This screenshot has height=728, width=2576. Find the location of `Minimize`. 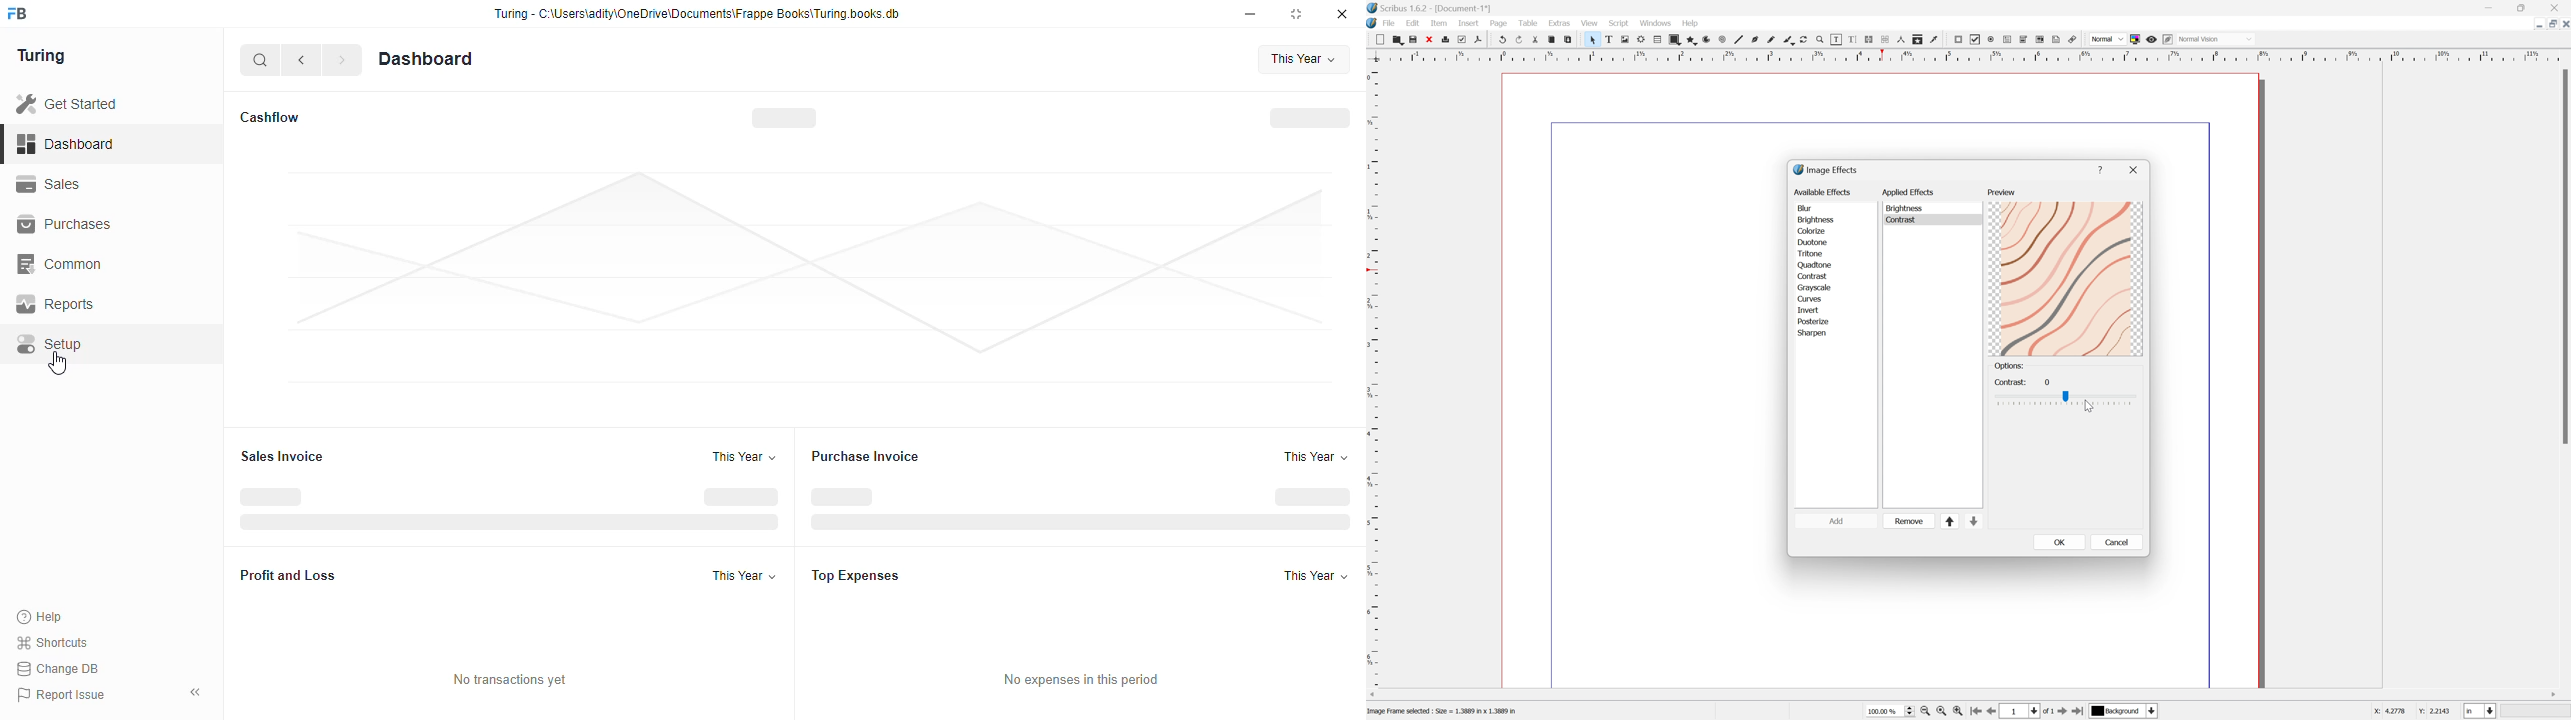

Minimize is located at coordinates (2489, 7).